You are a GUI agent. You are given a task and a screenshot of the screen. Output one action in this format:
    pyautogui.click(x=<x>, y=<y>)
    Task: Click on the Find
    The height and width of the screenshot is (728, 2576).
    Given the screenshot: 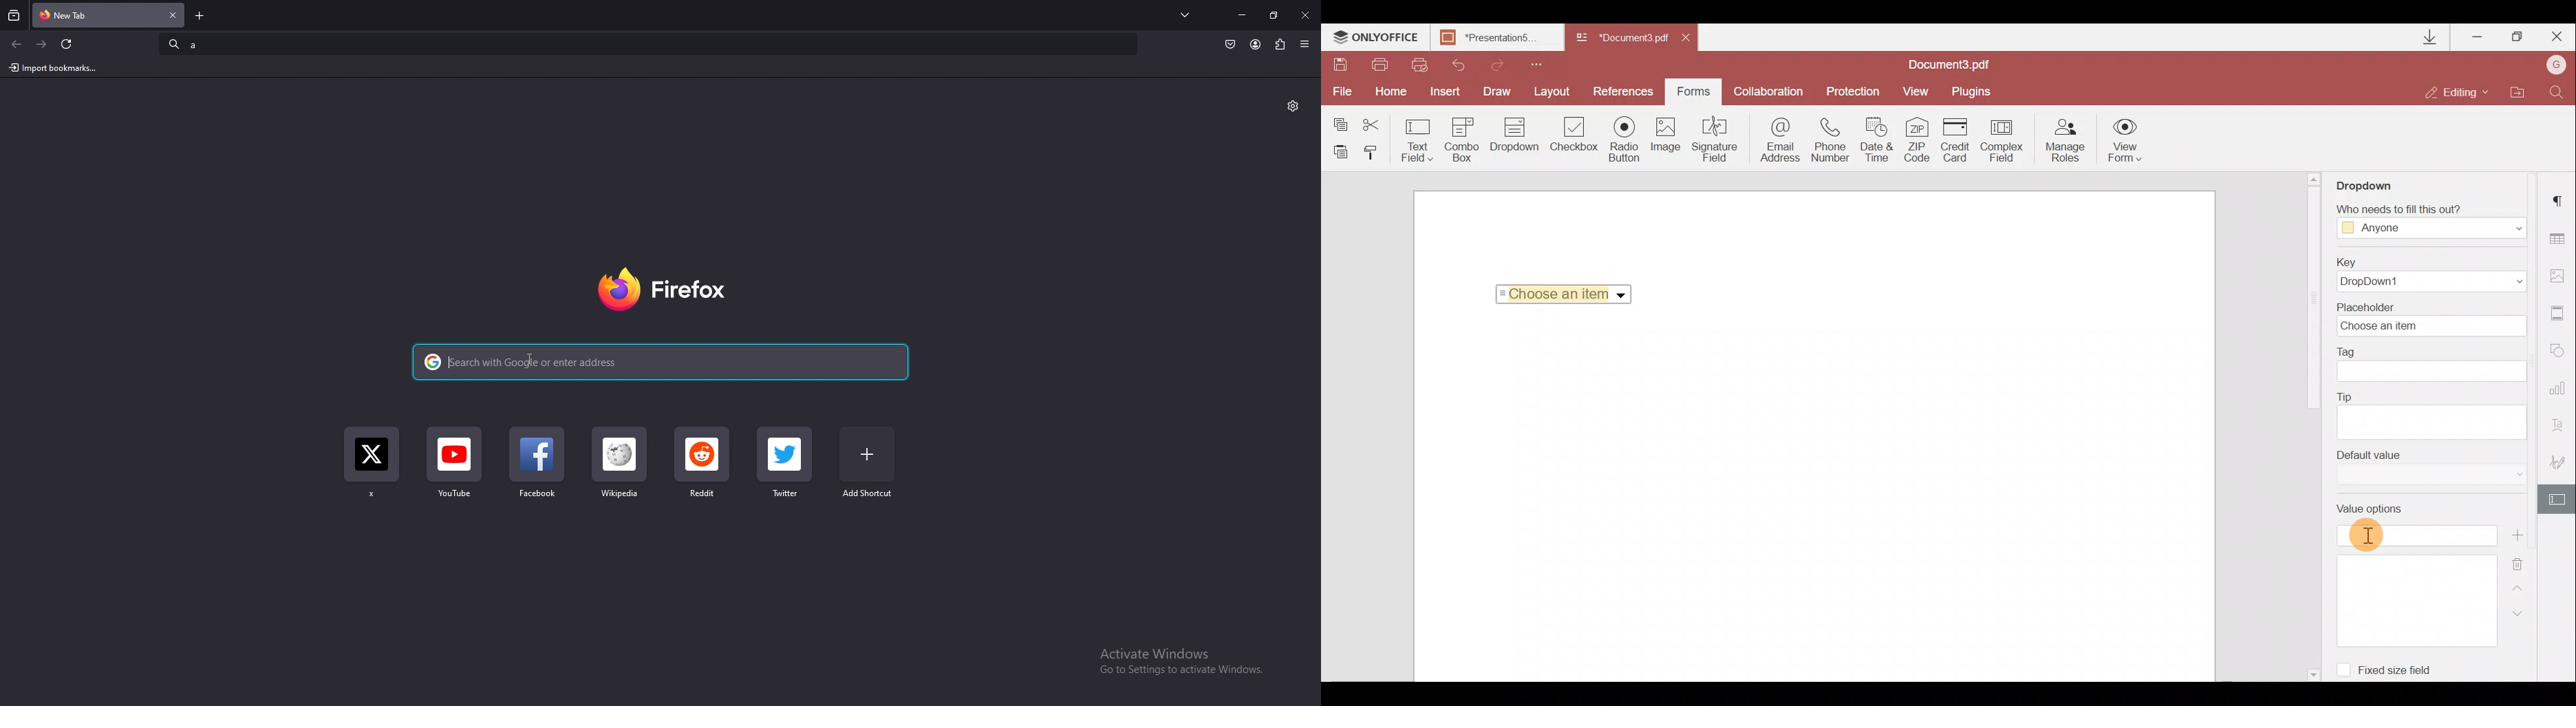 What is the action you would take?
    pyautogui.click(x=2557, y=91)
    